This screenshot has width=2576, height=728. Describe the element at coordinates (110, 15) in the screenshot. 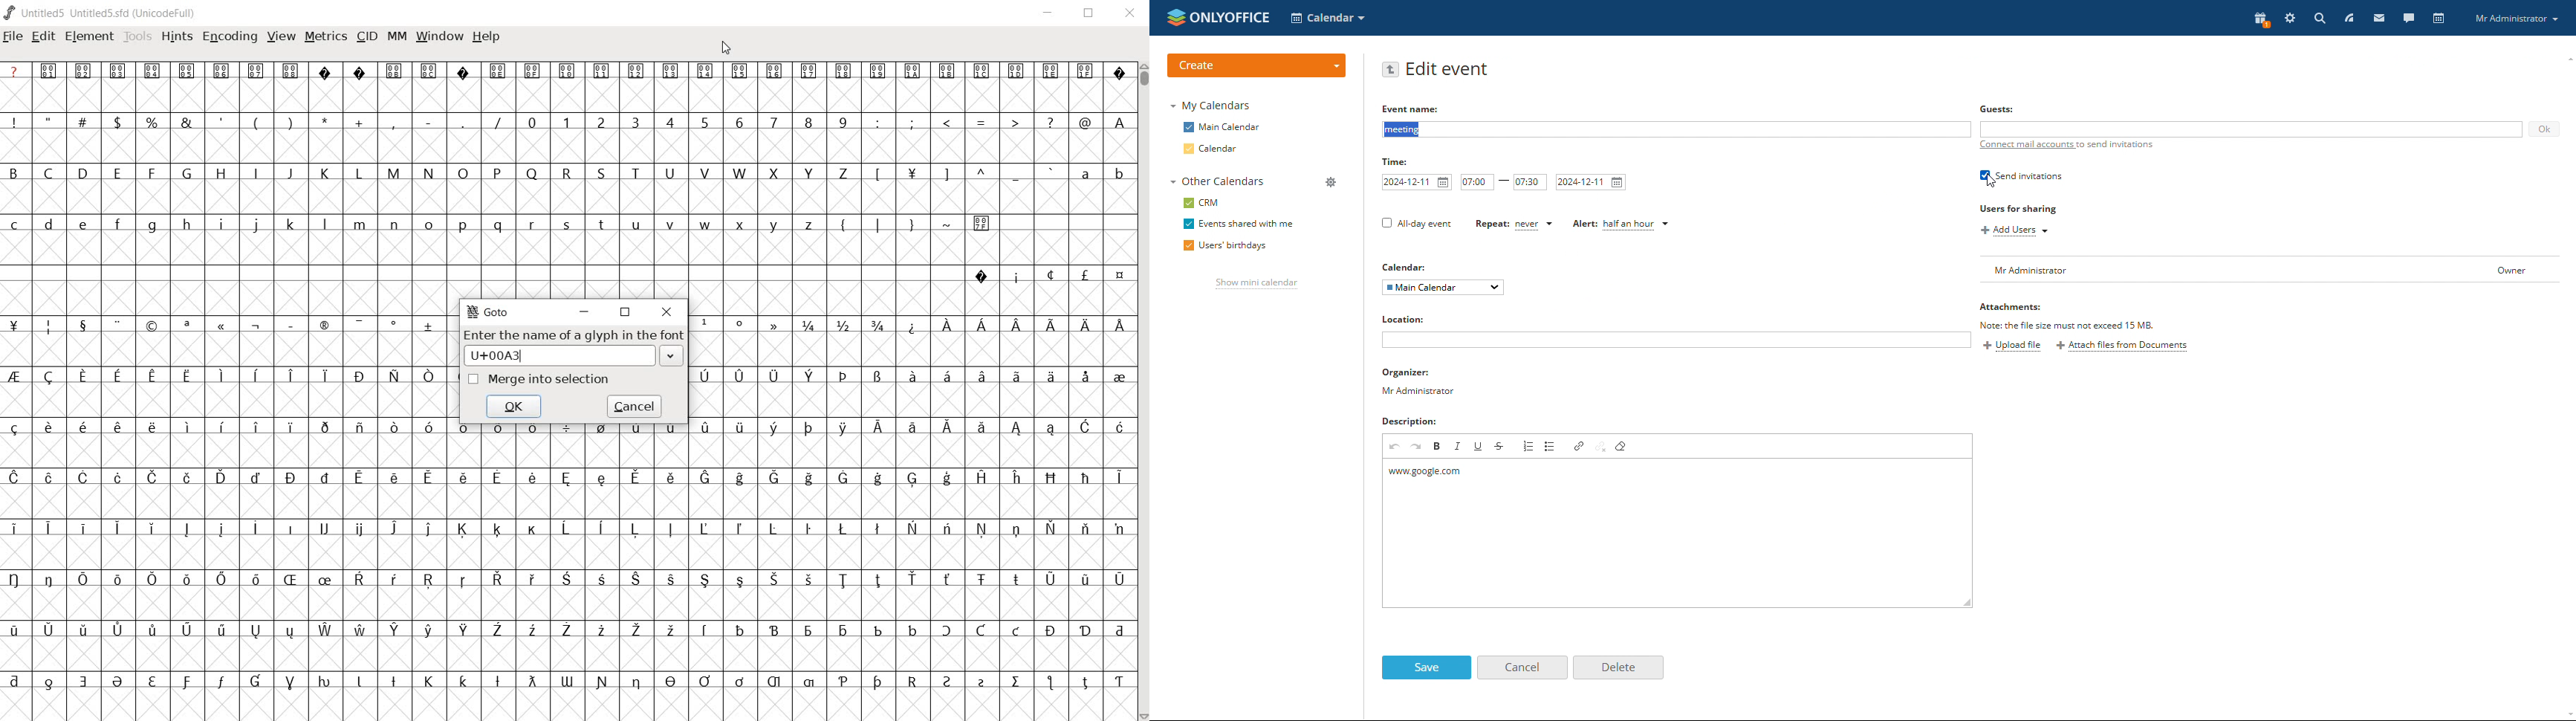

I see `Untitled5 Untitled5.sfd (UnicodeFull)` at that location.